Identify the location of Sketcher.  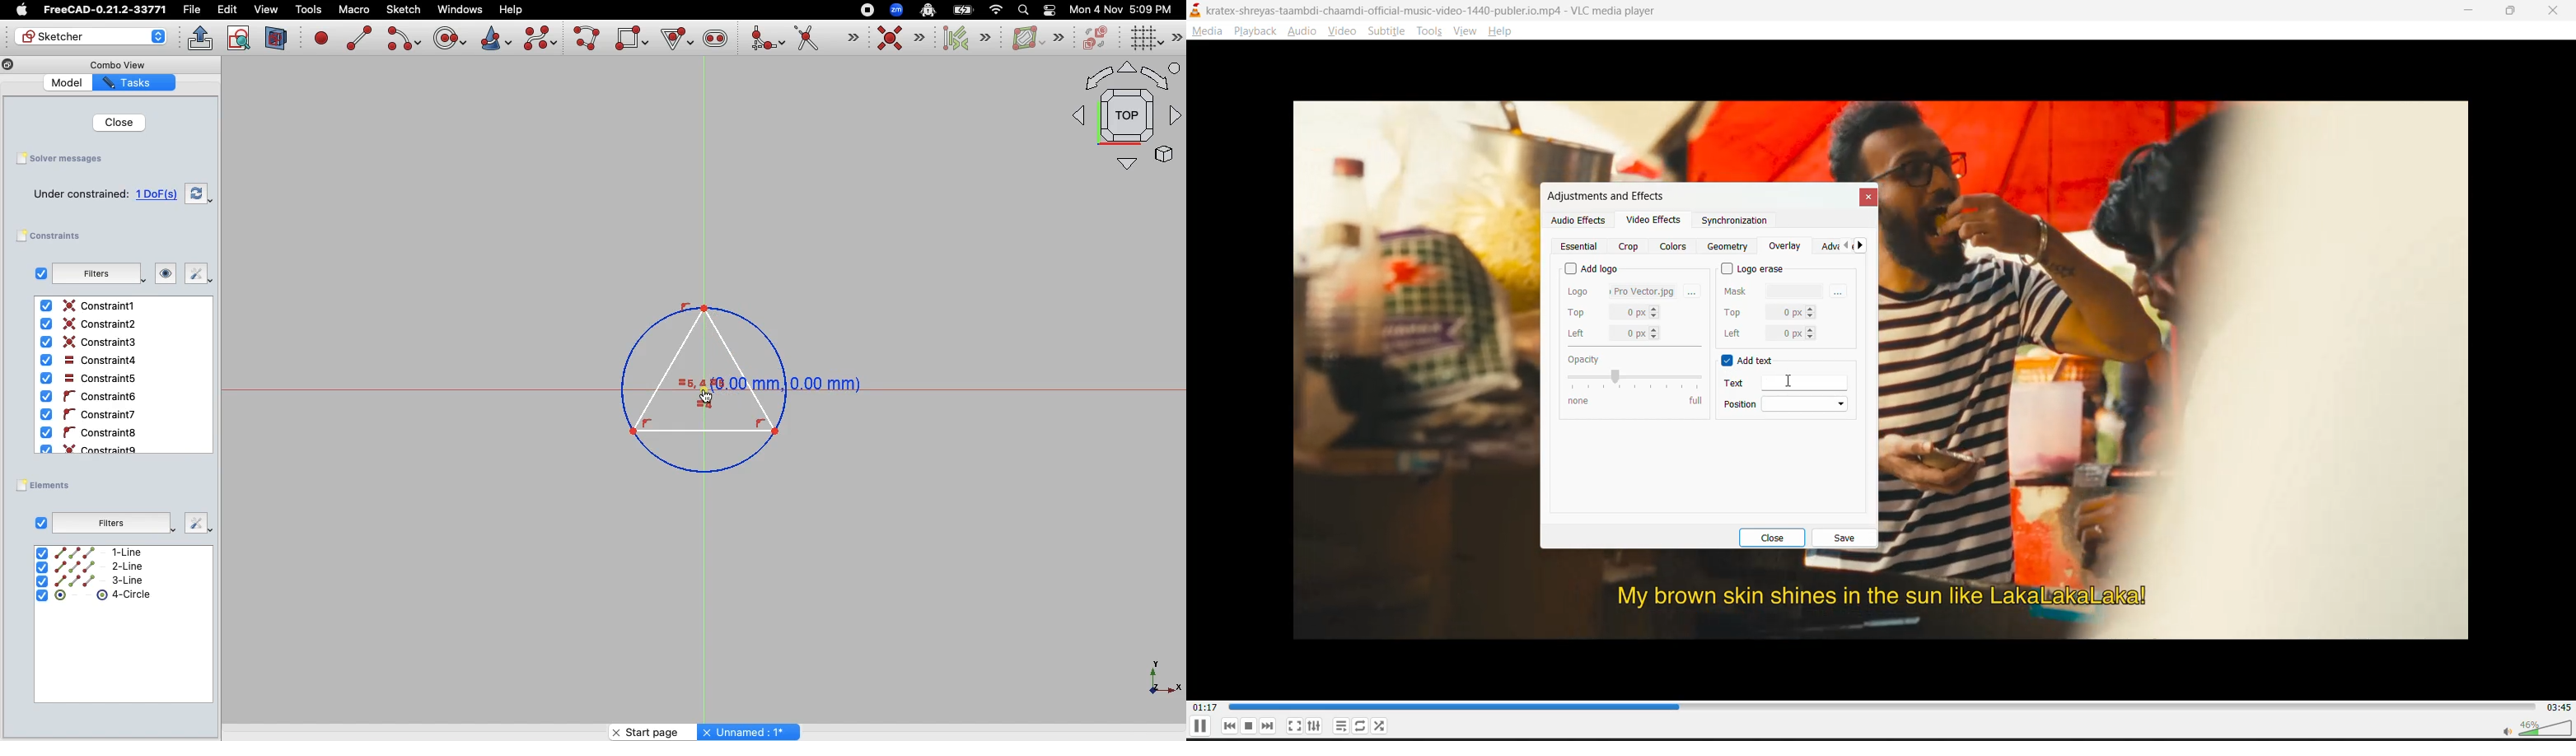
(94, 36).